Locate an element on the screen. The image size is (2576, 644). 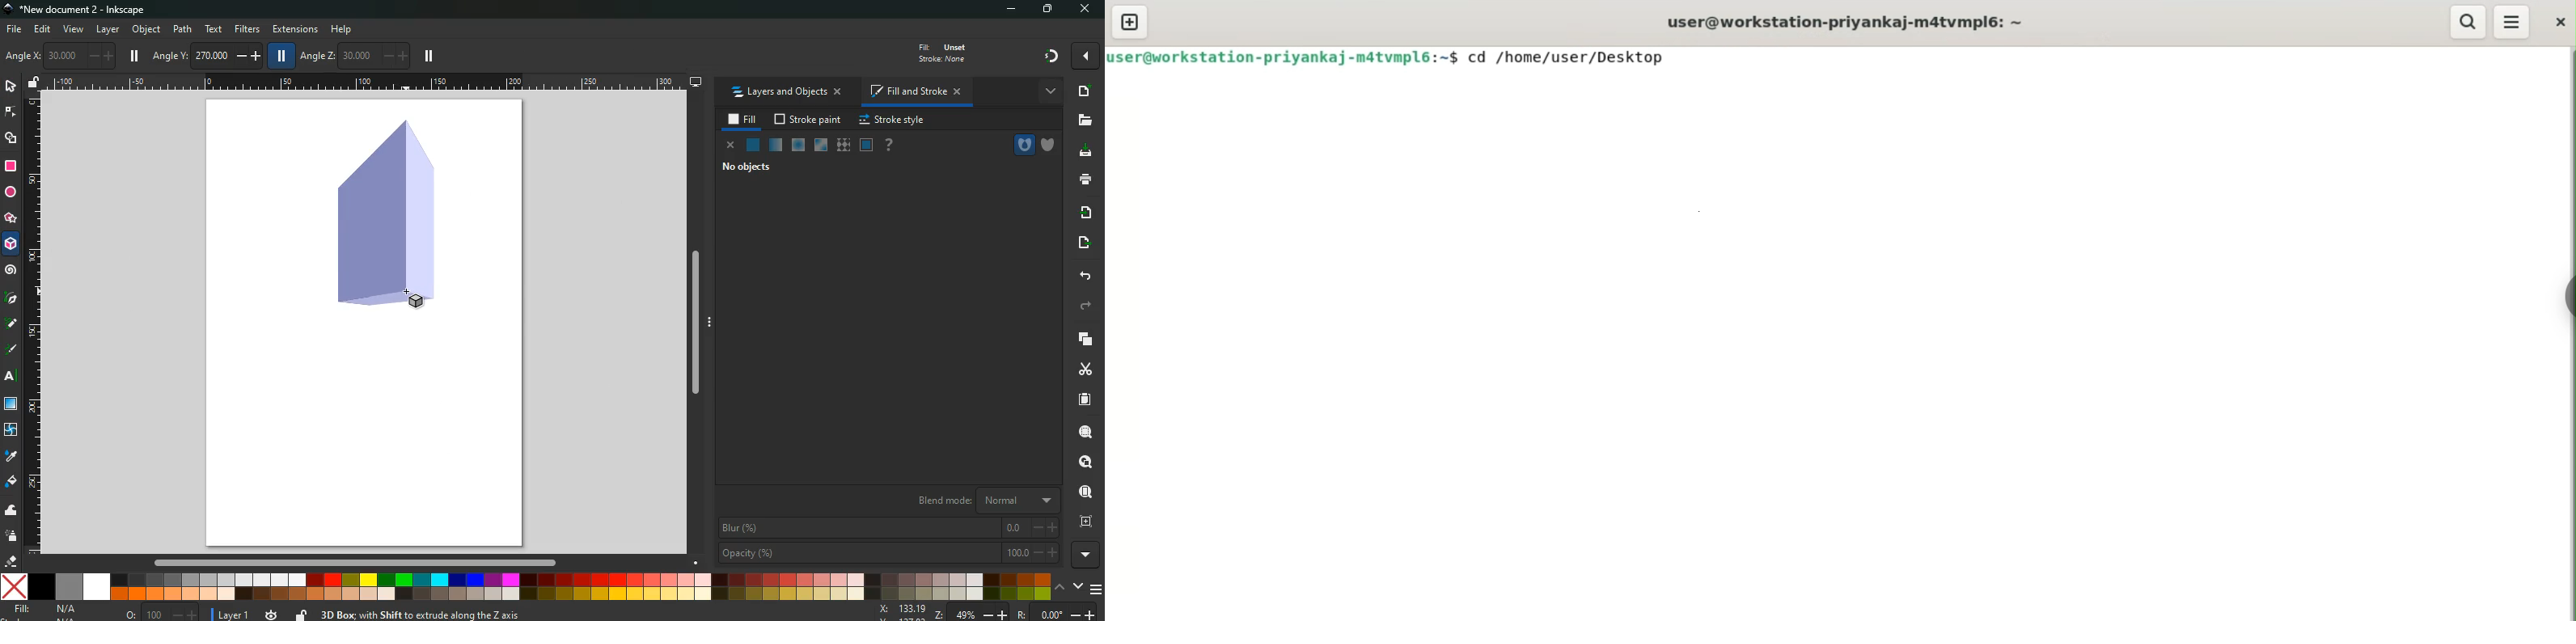
receive is located at coordinates (1081, 212).